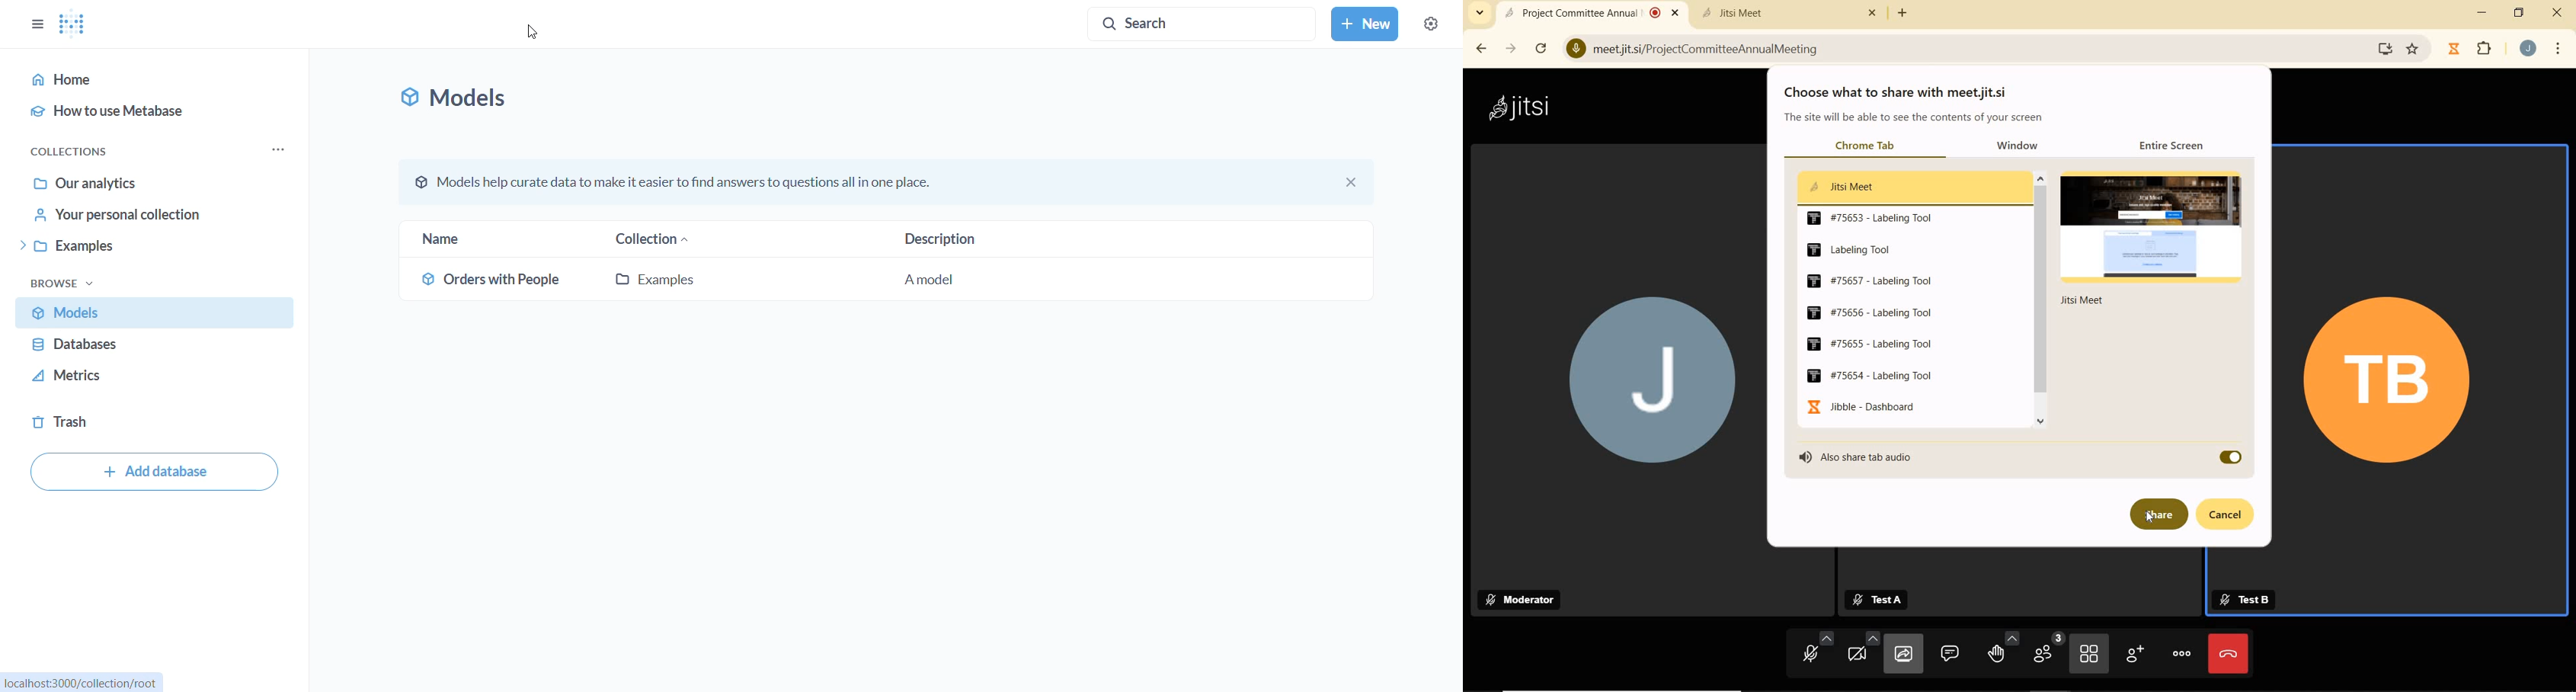 This screenshot has height=700, width=2576. Describe the element at coordinates (2002, 652) in the screenshot. I see `RAISE YOUR HAND` at that location.